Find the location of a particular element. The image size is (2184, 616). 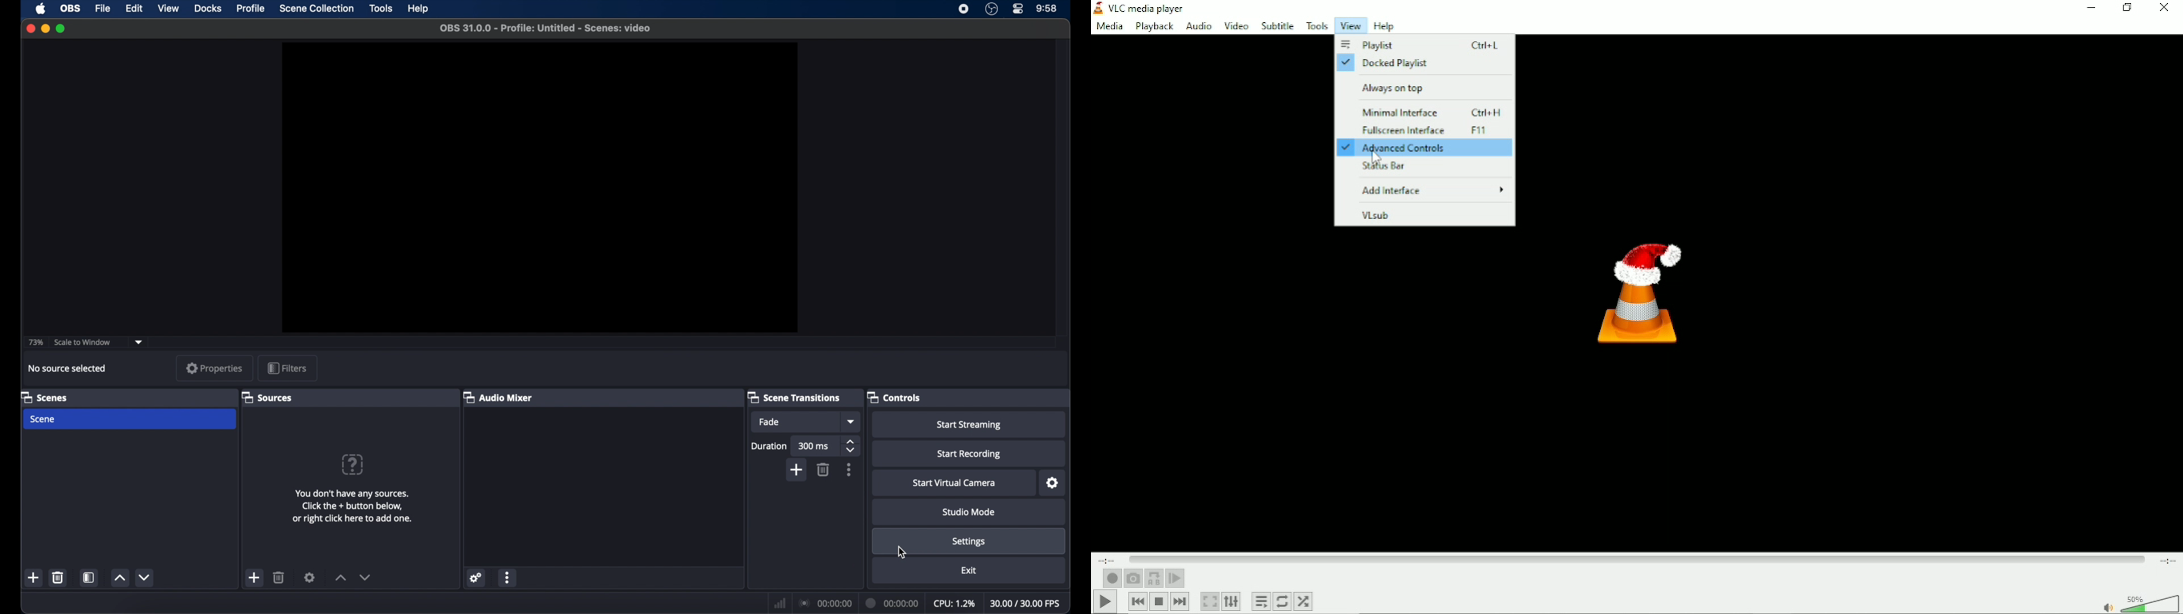

dropdown is located at coordinates (852, 421).